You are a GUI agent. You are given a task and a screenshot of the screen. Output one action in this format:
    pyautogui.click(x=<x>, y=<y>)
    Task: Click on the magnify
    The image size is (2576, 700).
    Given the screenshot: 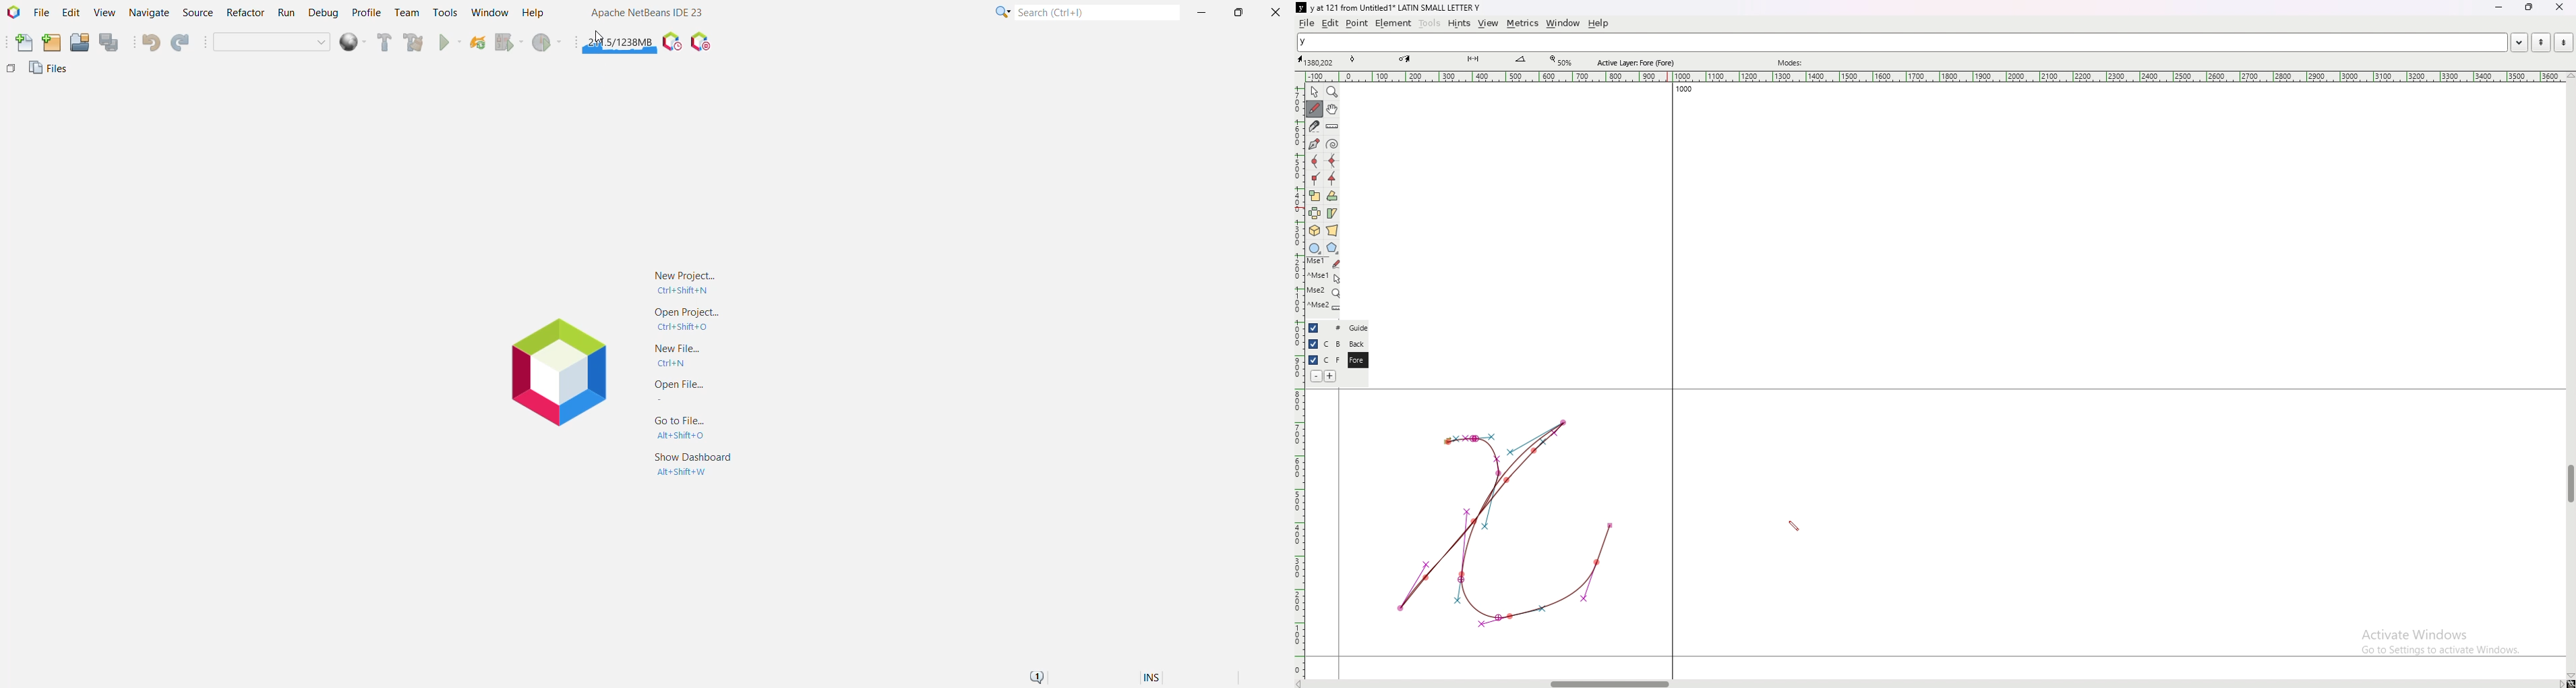 What is the action you would take?
    pyautogui.click(x=1332, y=92)
    